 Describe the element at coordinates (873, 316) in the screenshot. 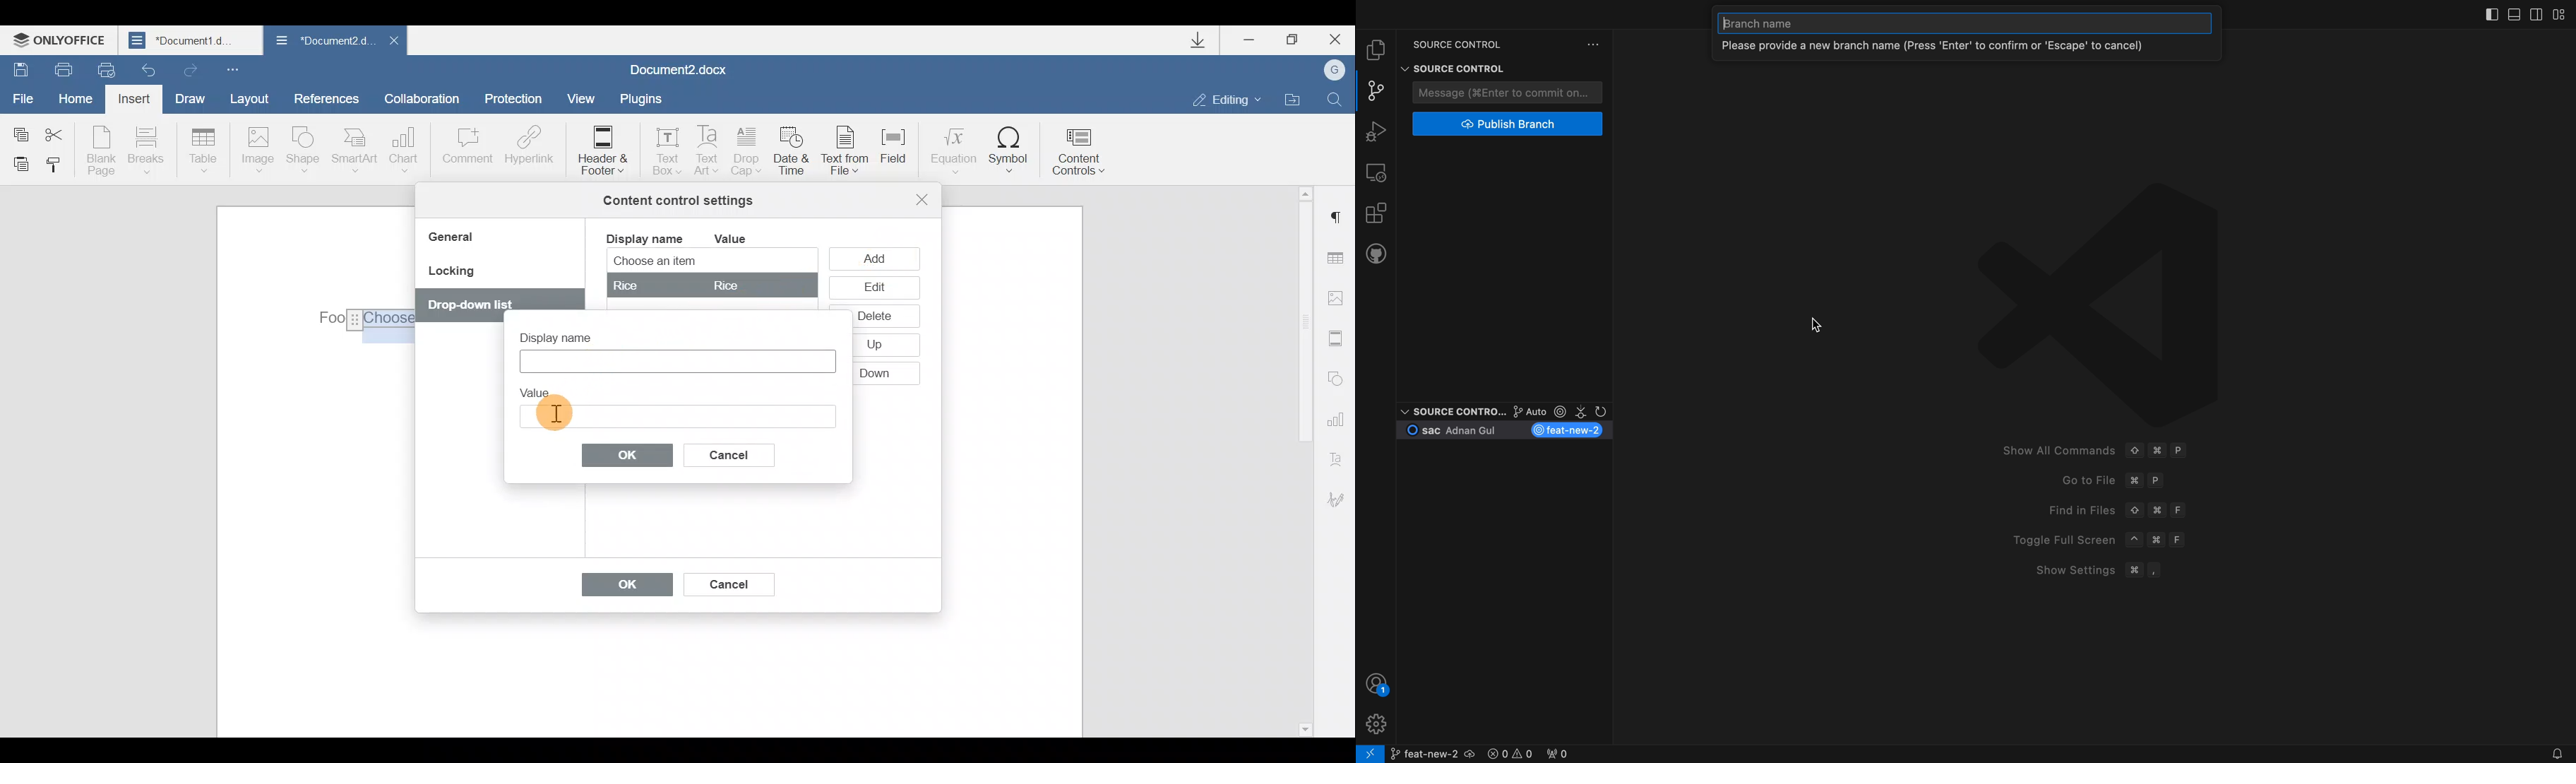

I see `` at that location.